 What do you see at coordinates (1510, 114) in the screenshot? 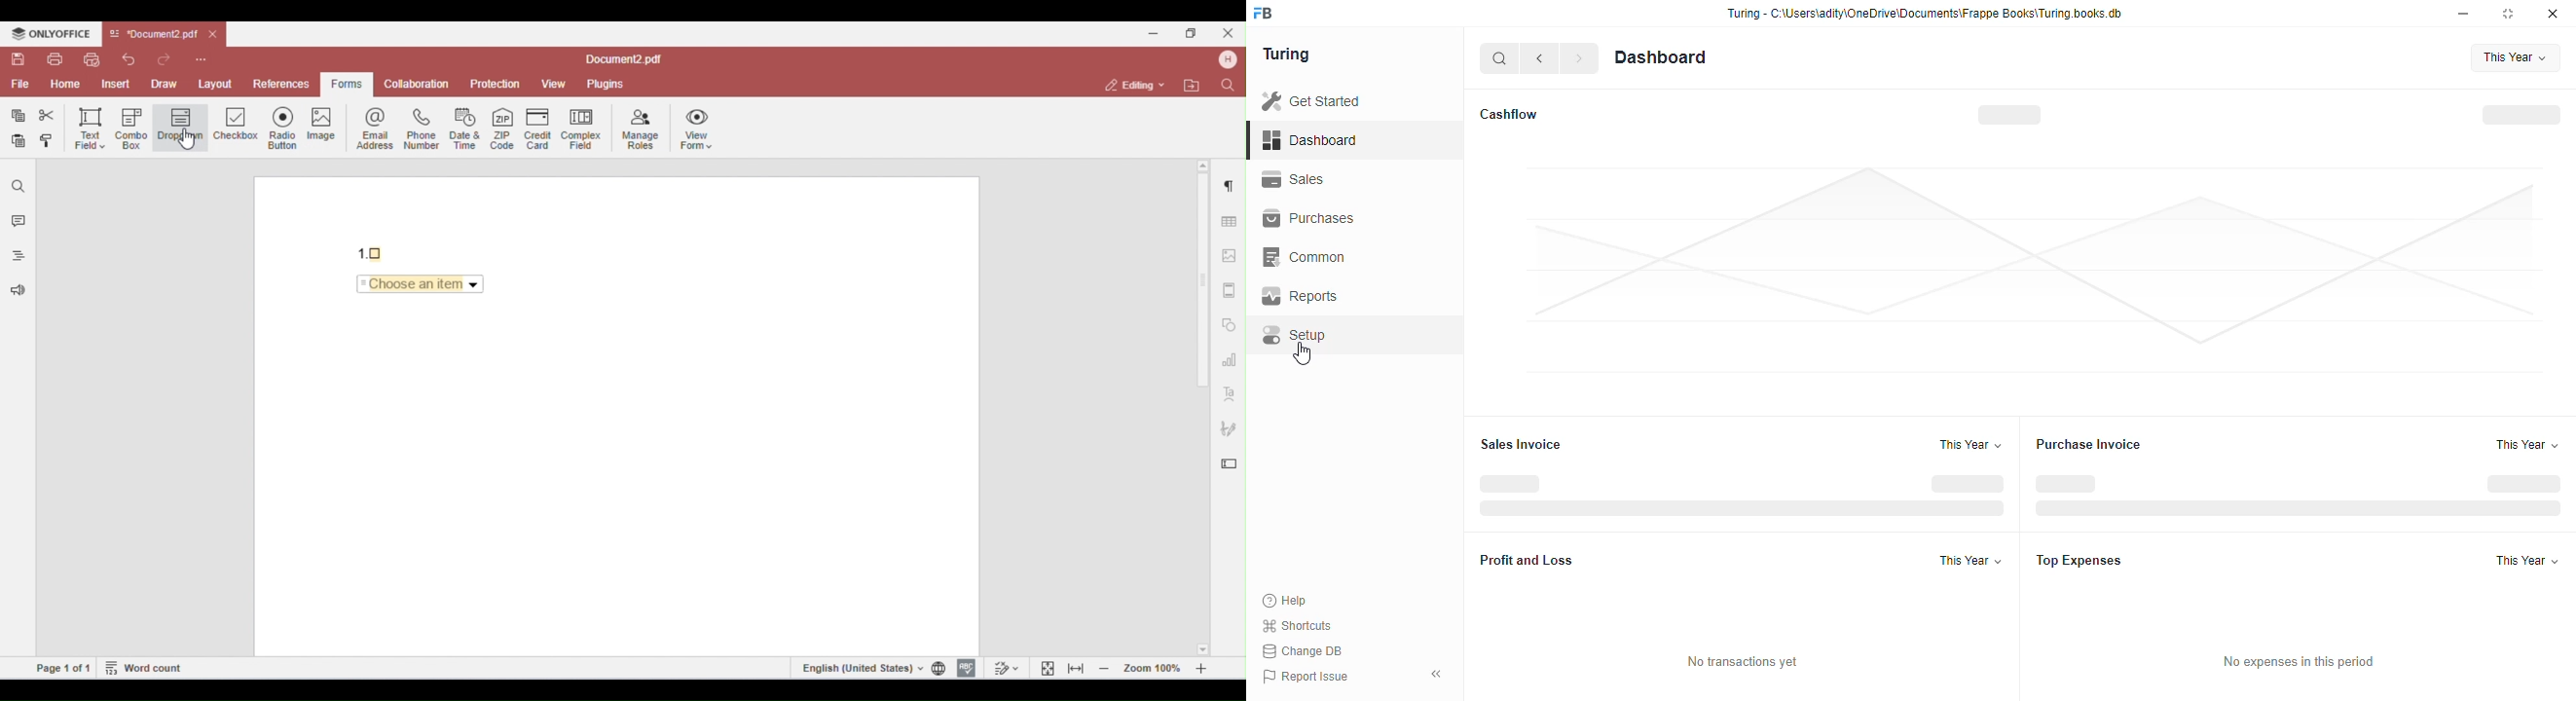
I see `Cashflow` at bounding box center [1510, 114].